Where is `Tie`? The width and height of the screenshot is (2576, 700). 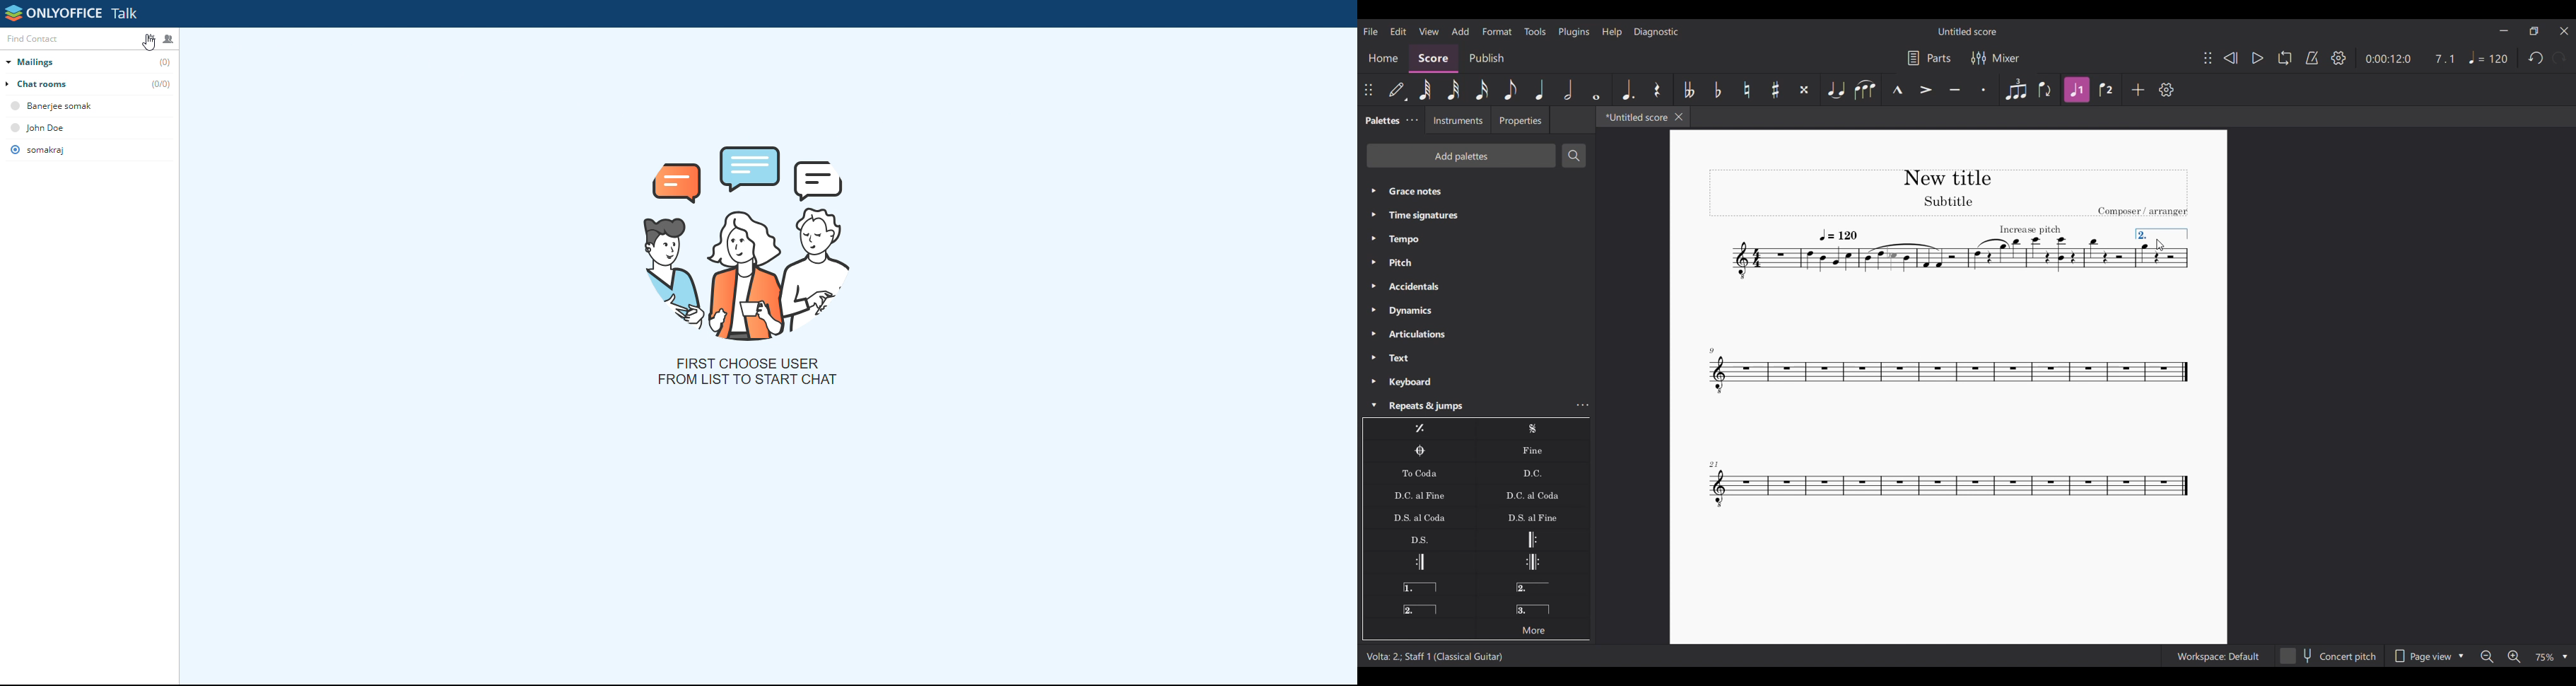 Tie is located at coordinates (1836, 90).